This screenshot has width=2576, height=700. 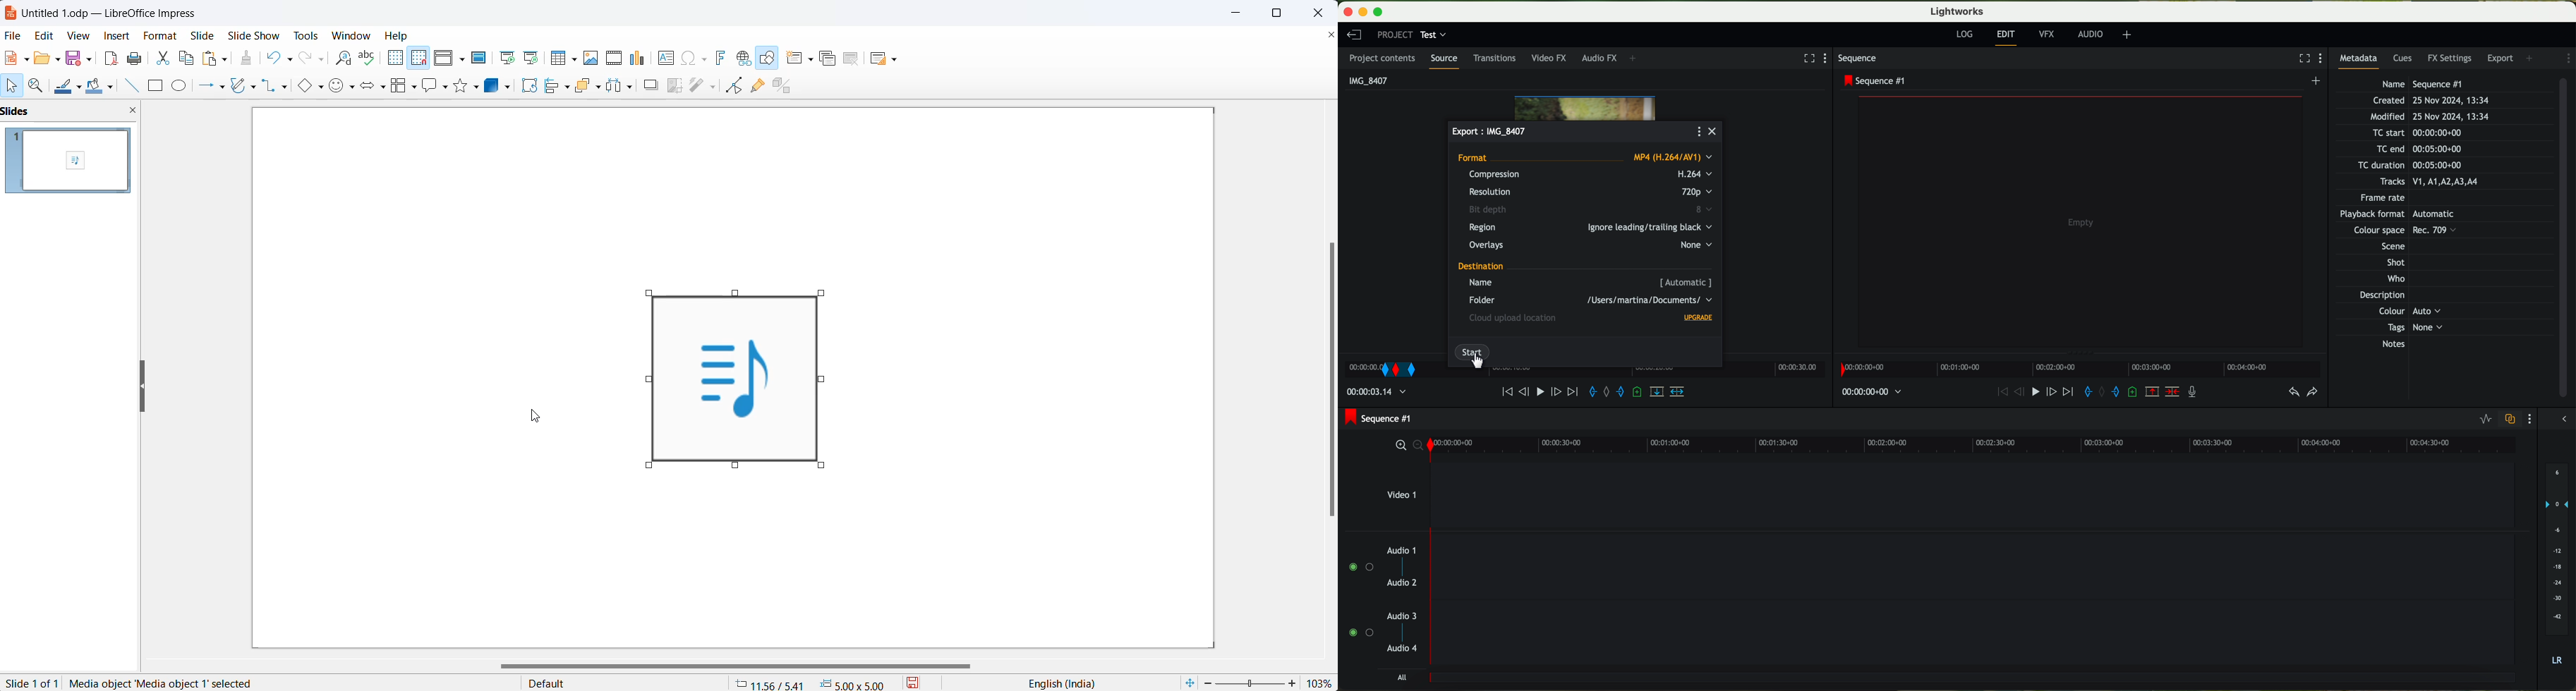 I want to click on +, so click(x=1636, y=59).